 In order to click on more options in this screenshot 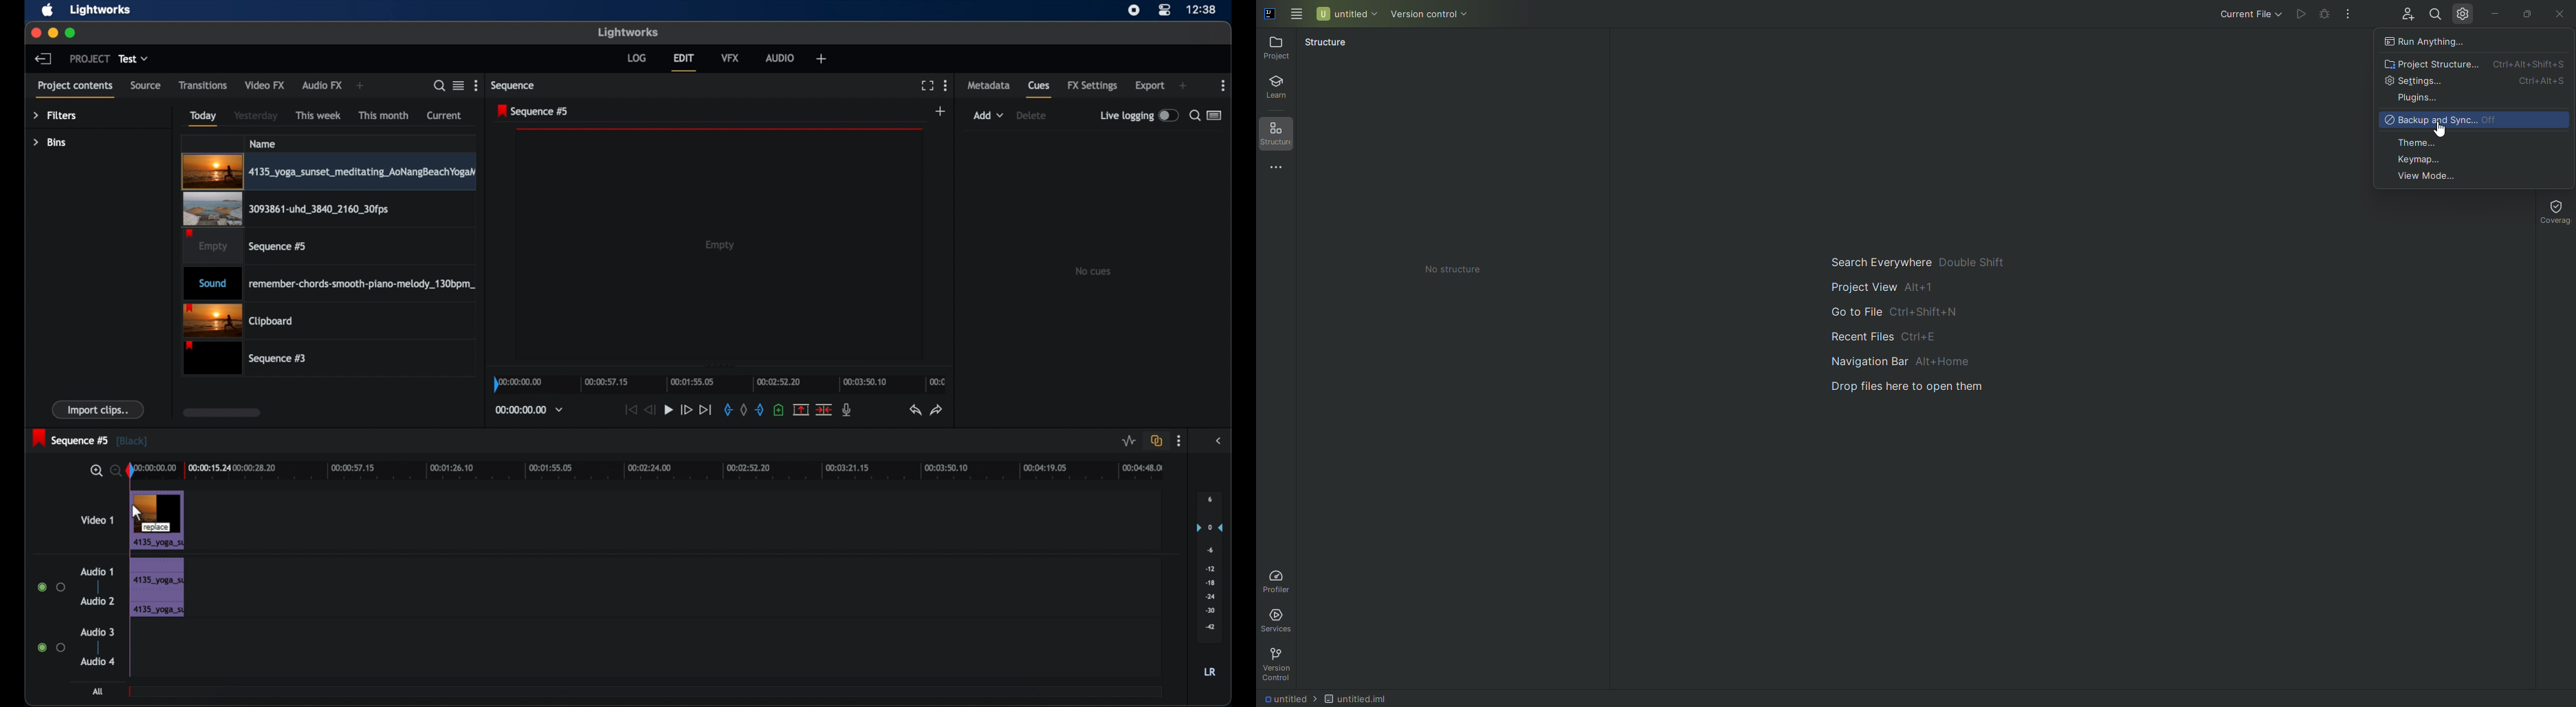, I will do `click(1179, 441)`.